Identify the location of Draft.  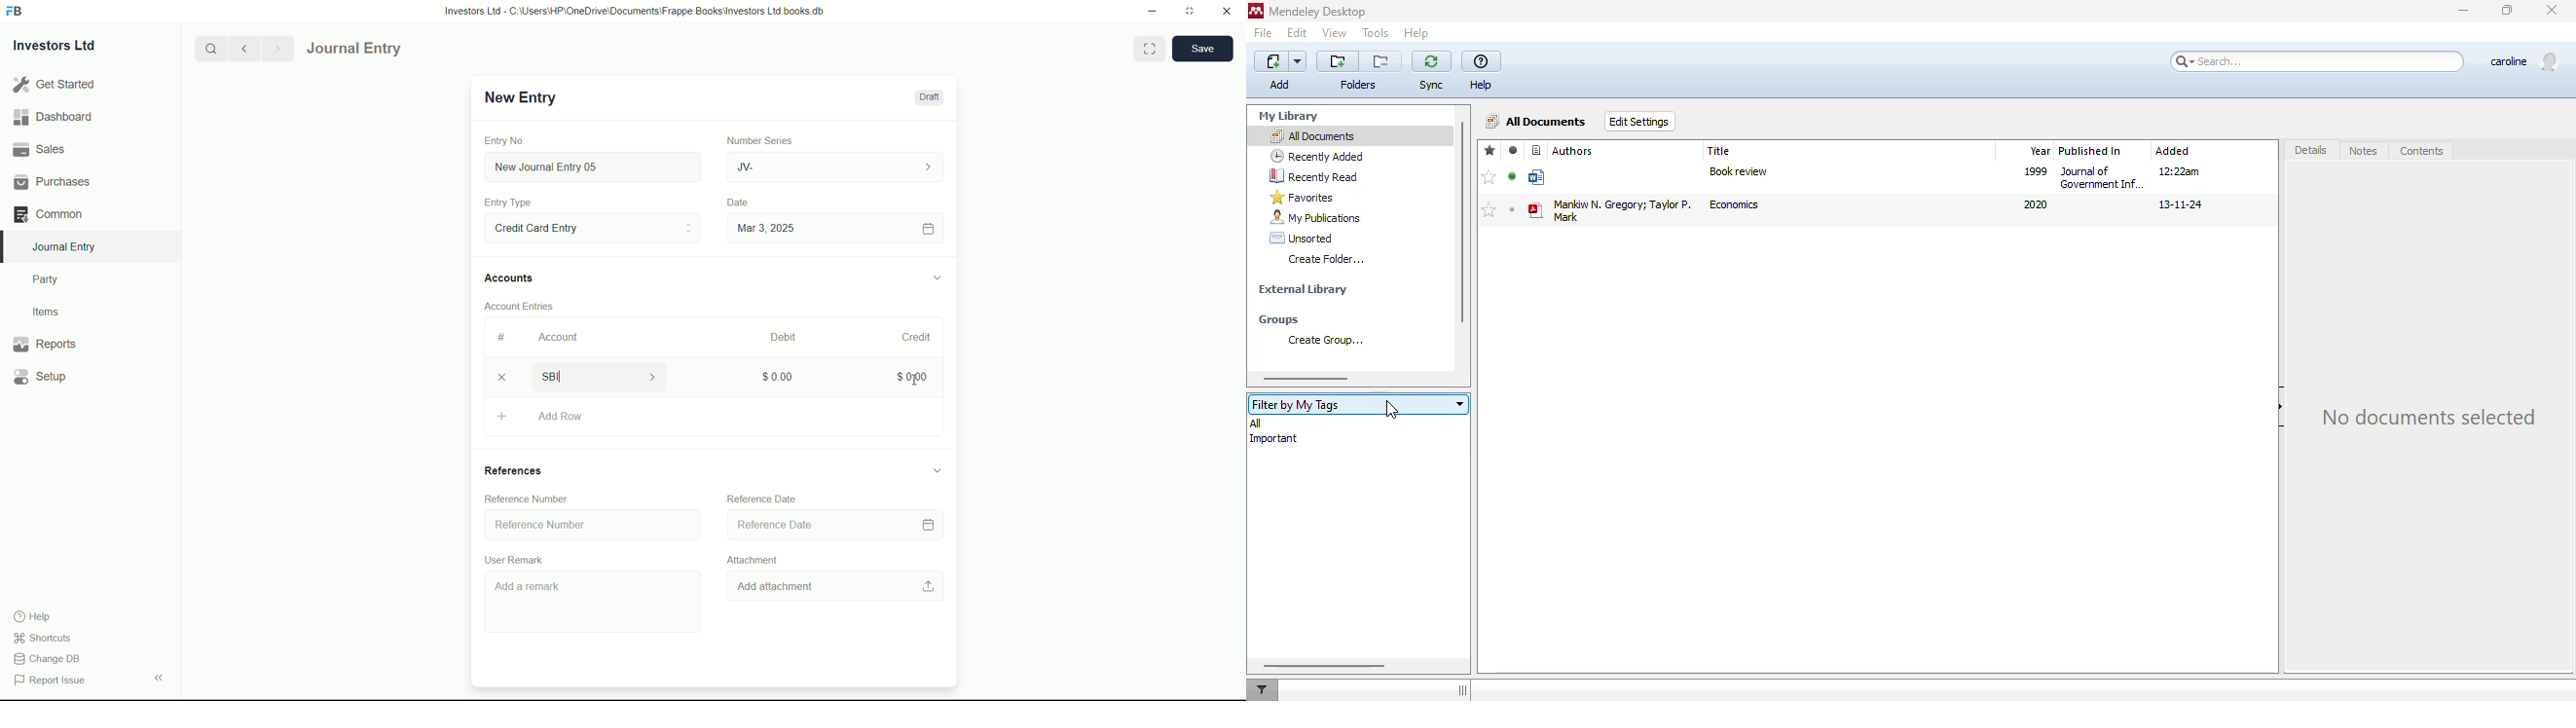
(928, 97).